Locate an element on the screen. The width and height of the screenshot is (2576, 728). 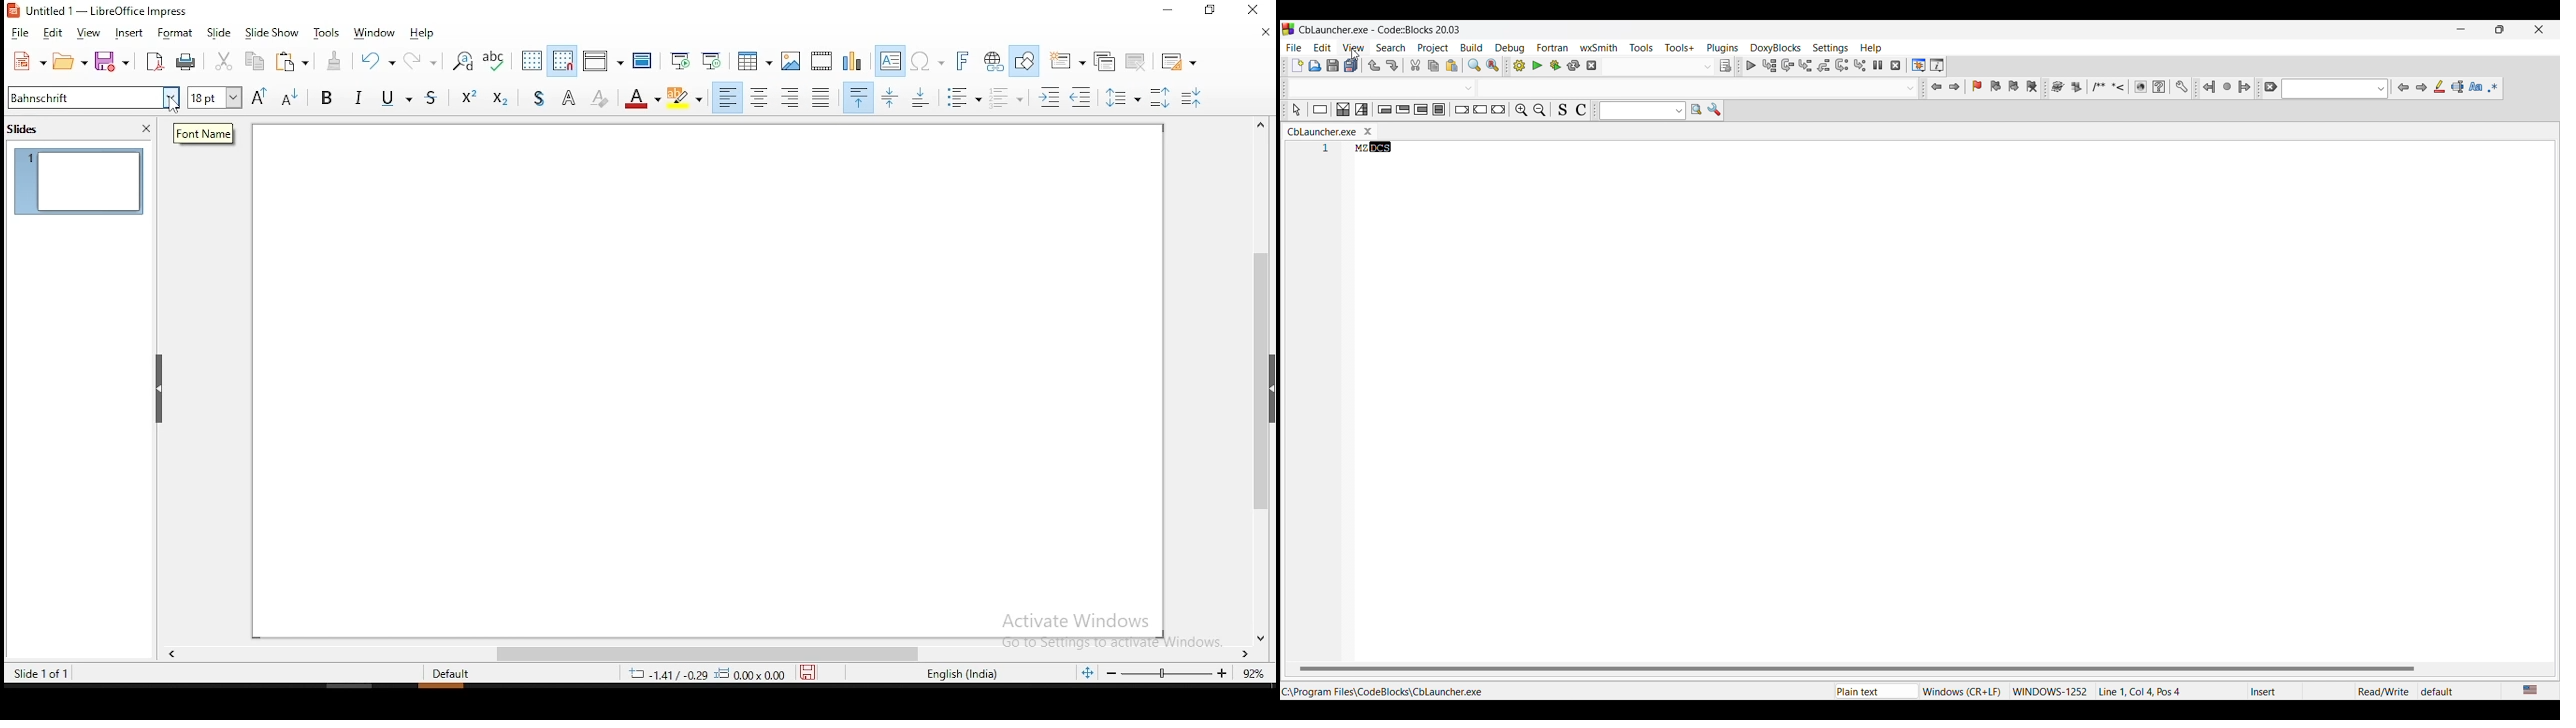
Next line is located at coordinates (1788, 65).